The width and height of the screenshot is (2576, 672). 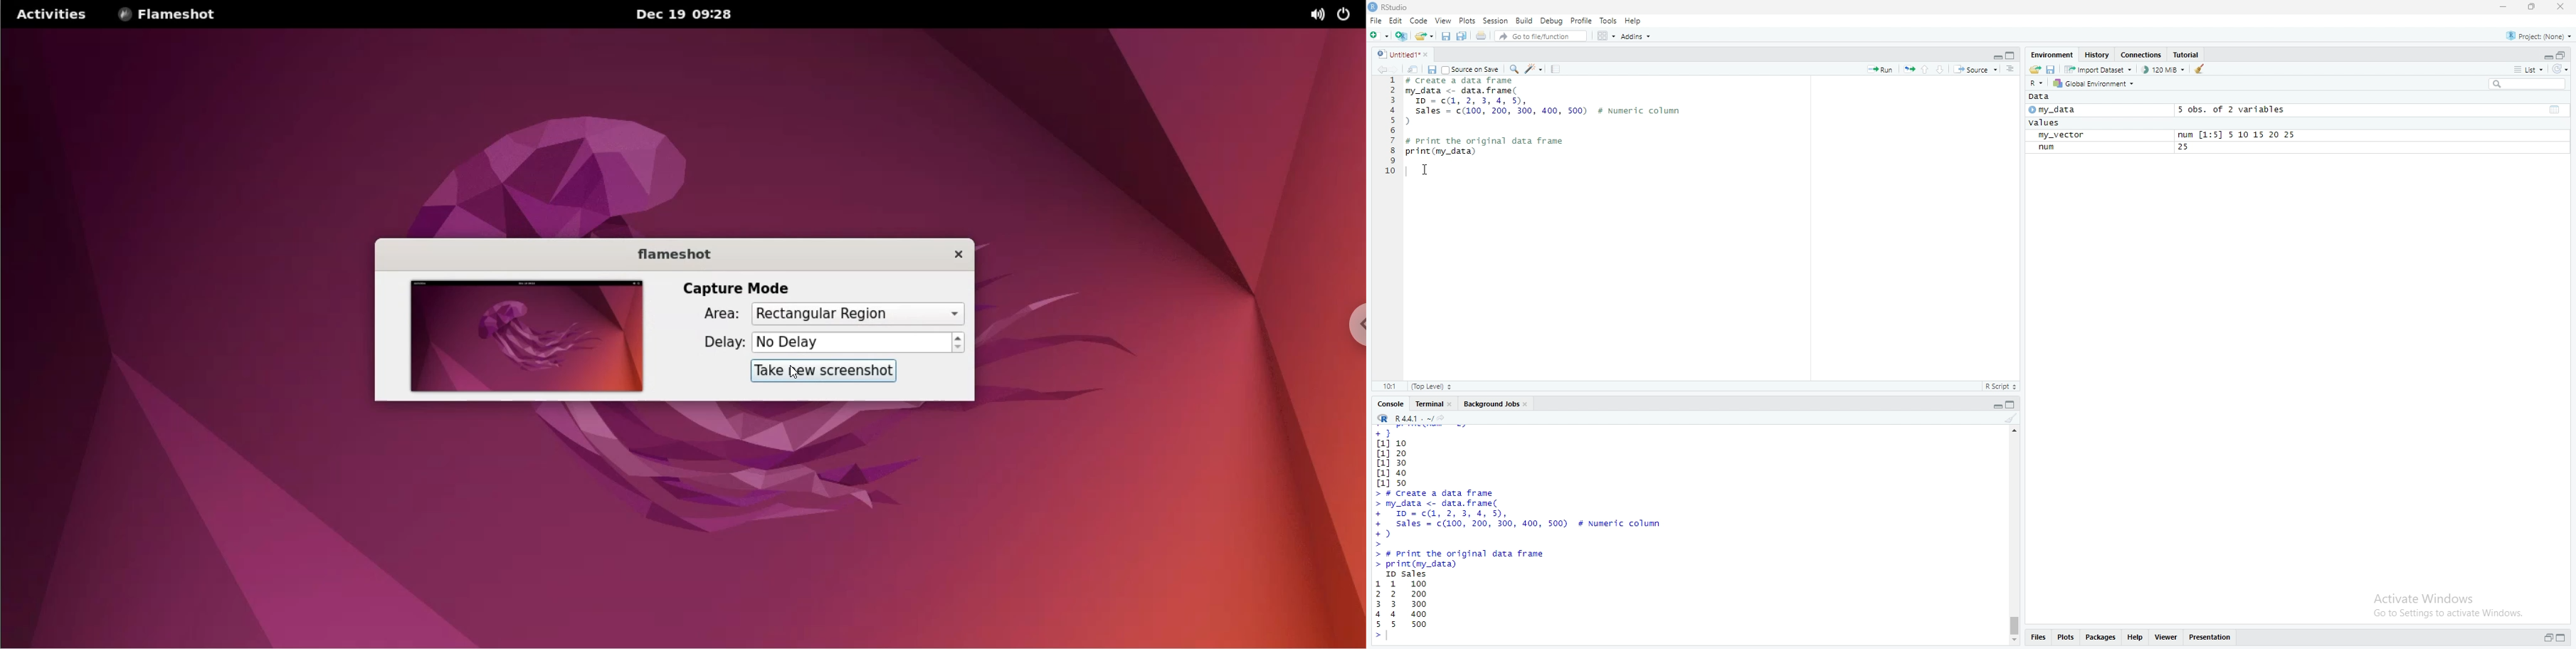 I want to click on close, so click(x=1453, y=405).